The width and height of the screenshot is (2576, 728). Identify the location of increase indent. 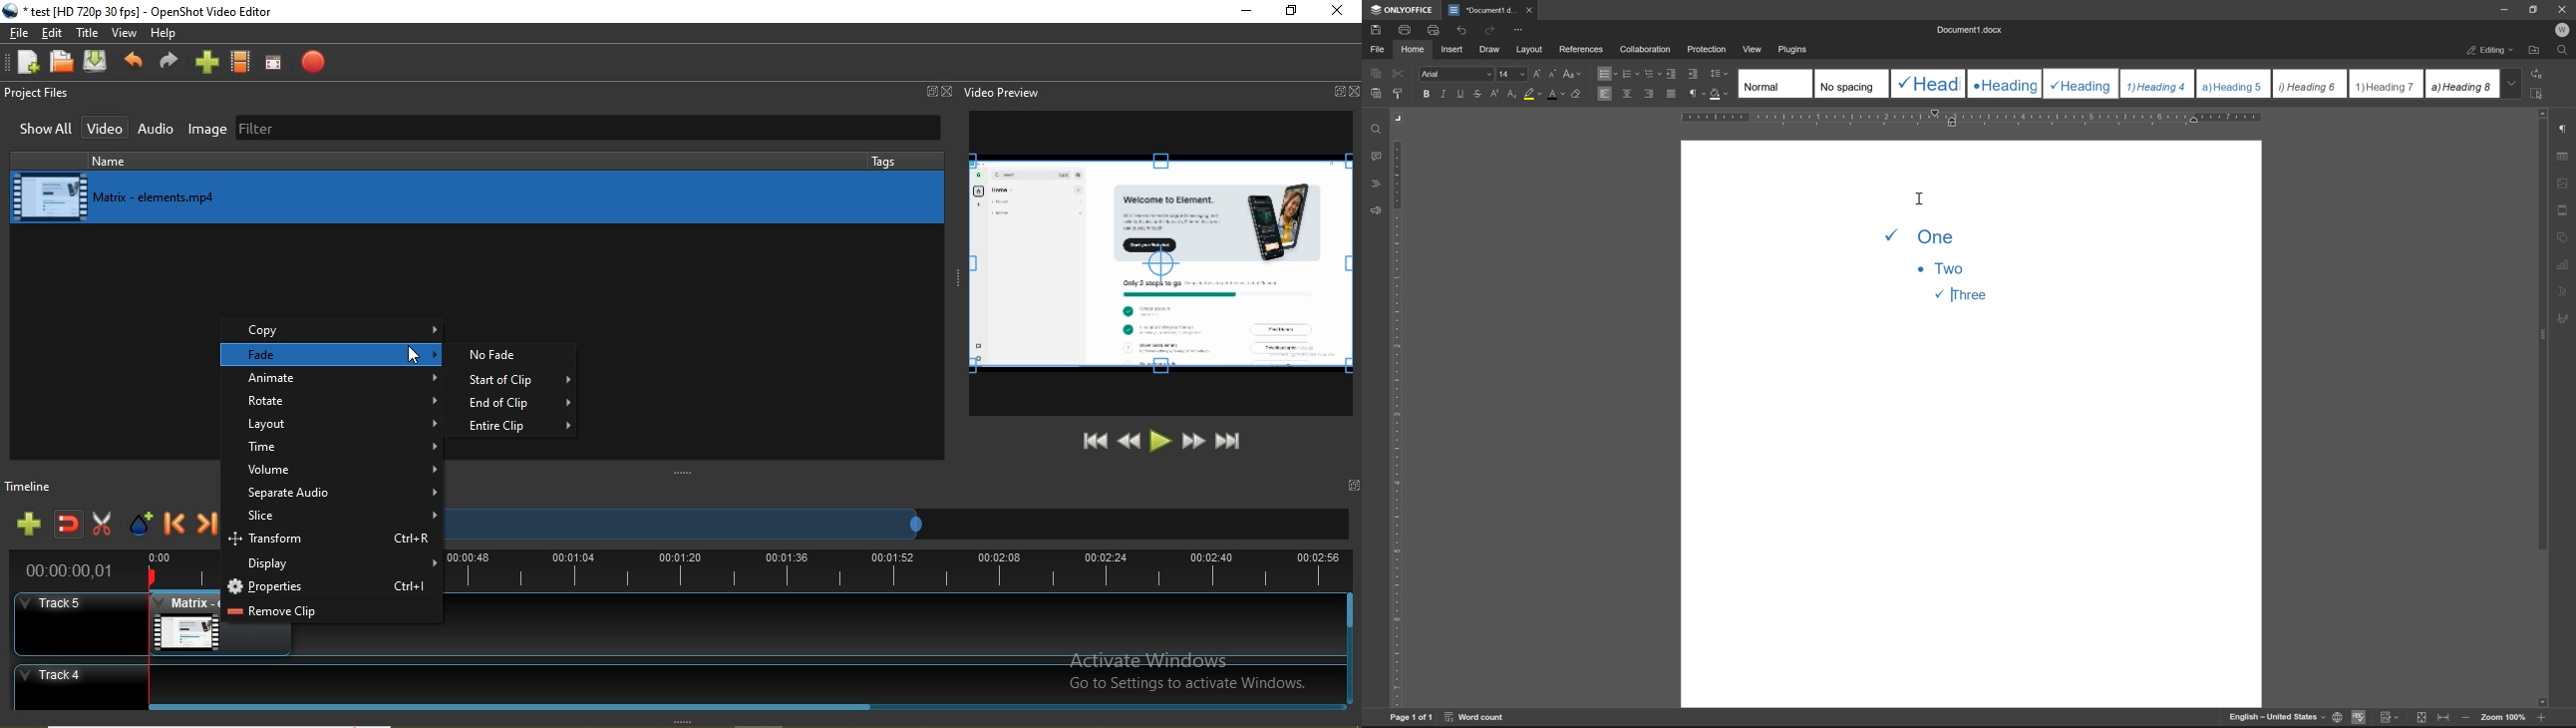
(1693, 74).